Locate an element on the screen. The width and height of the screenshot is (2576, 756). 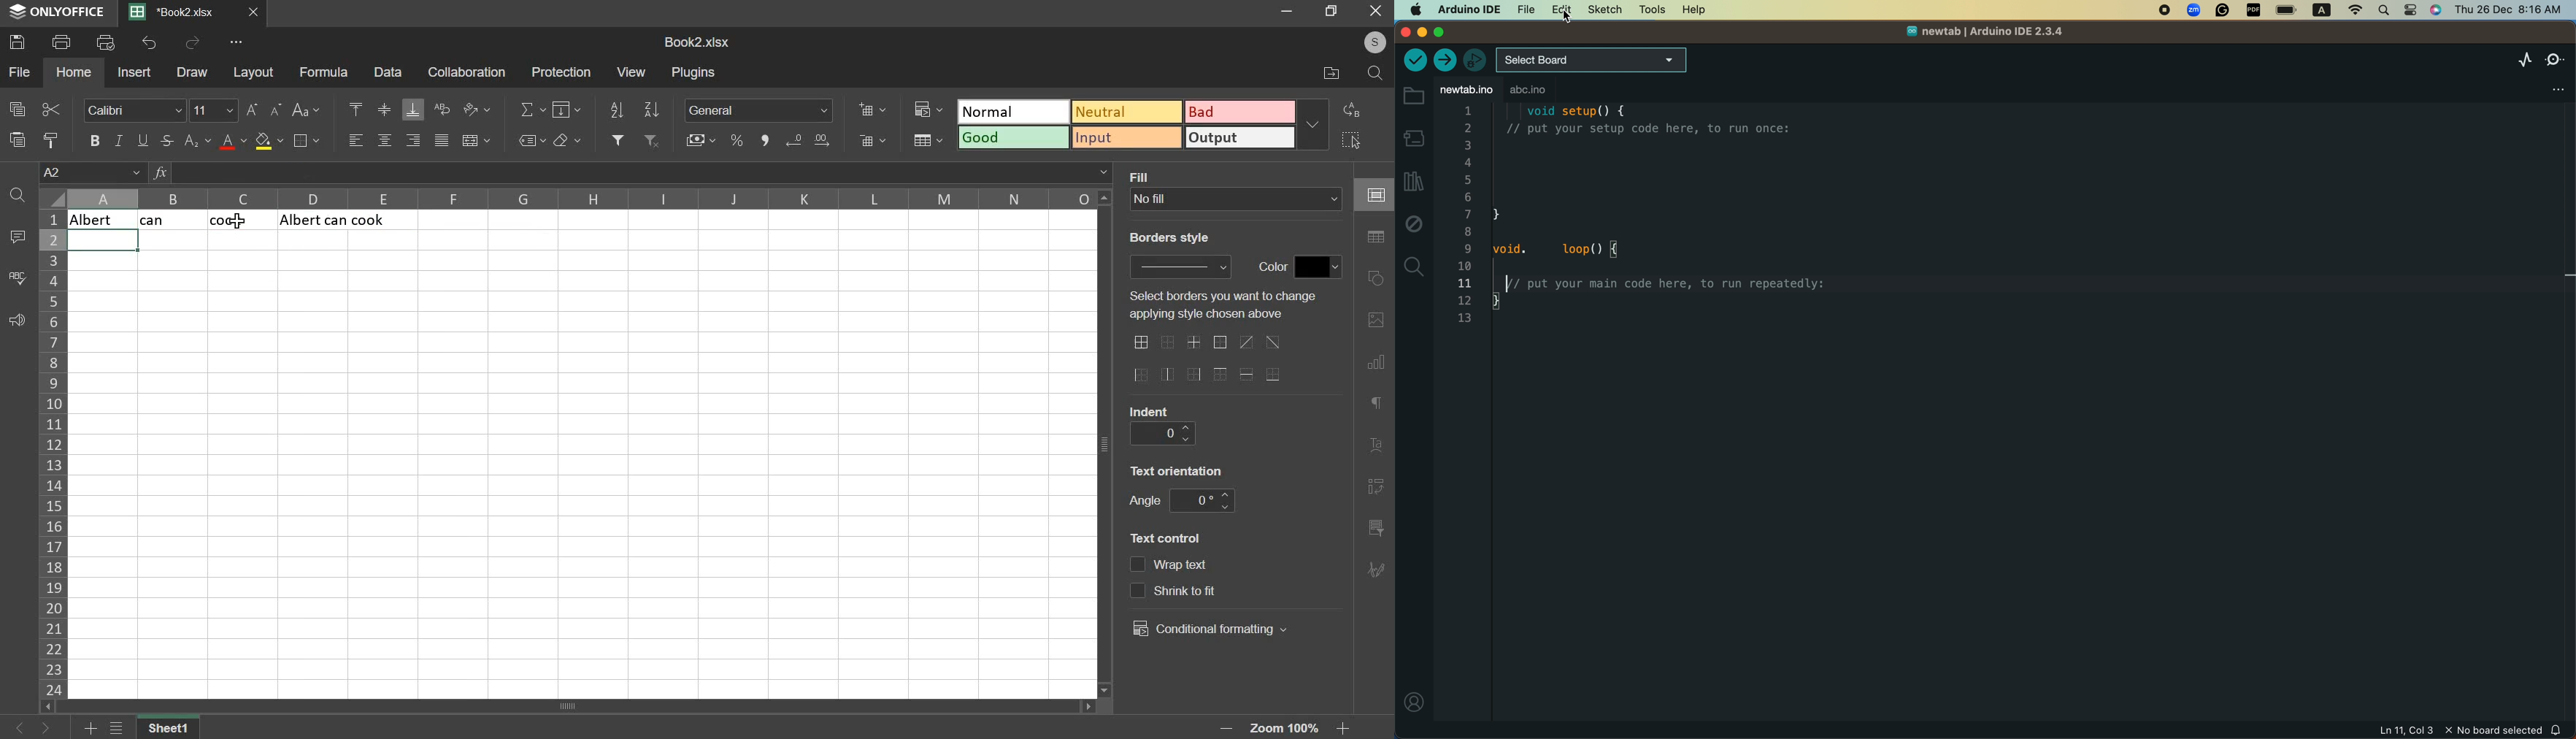
paragraph is located at coordinates (1374, 405).